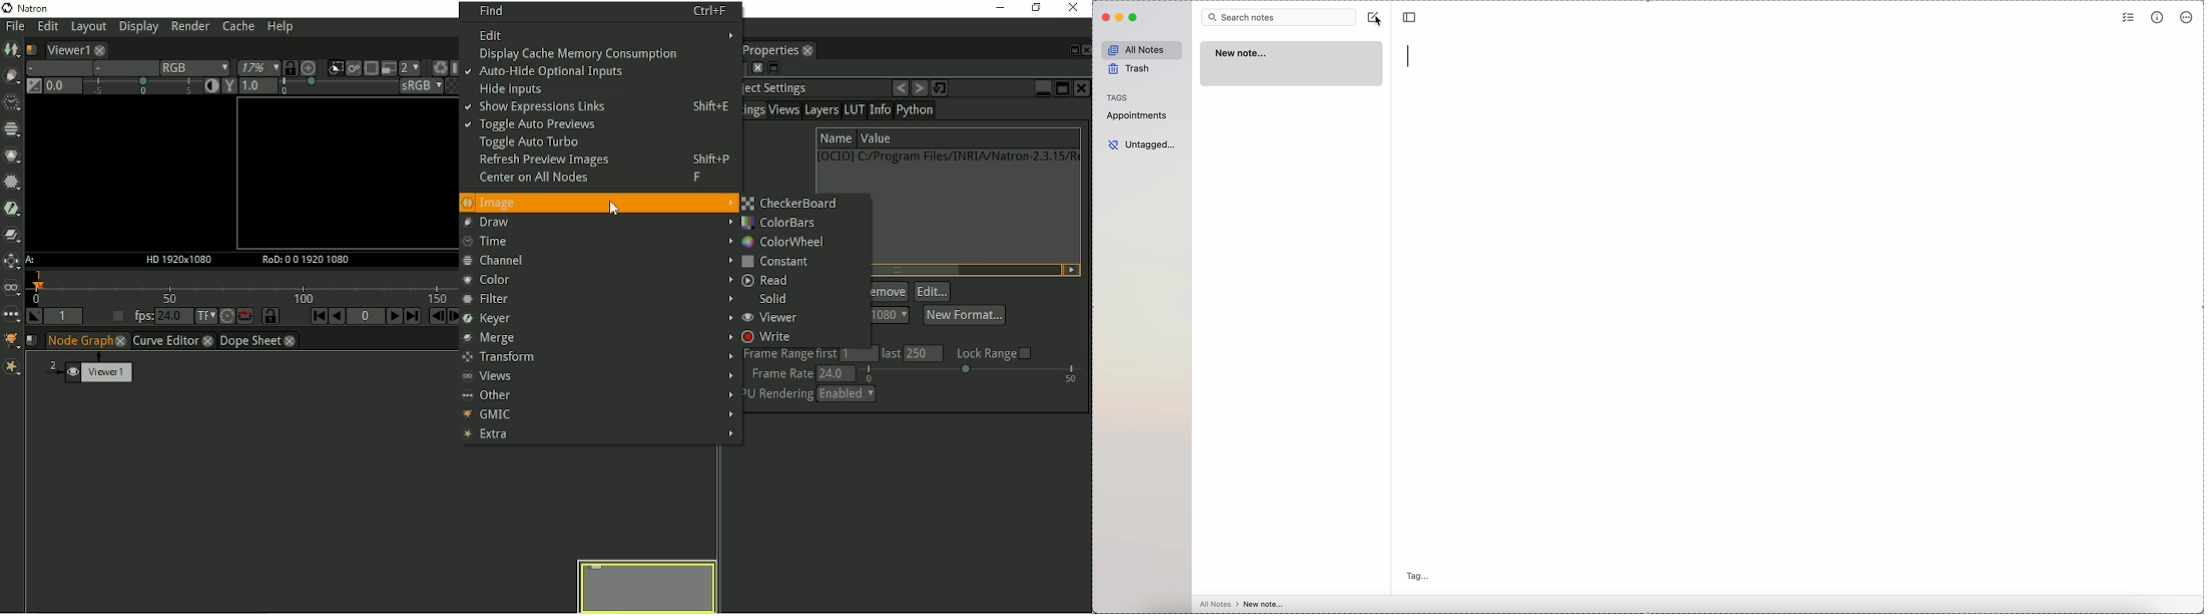 This screenshot has width=2212, height=616. I want to click on new note, so click(1292, 64).